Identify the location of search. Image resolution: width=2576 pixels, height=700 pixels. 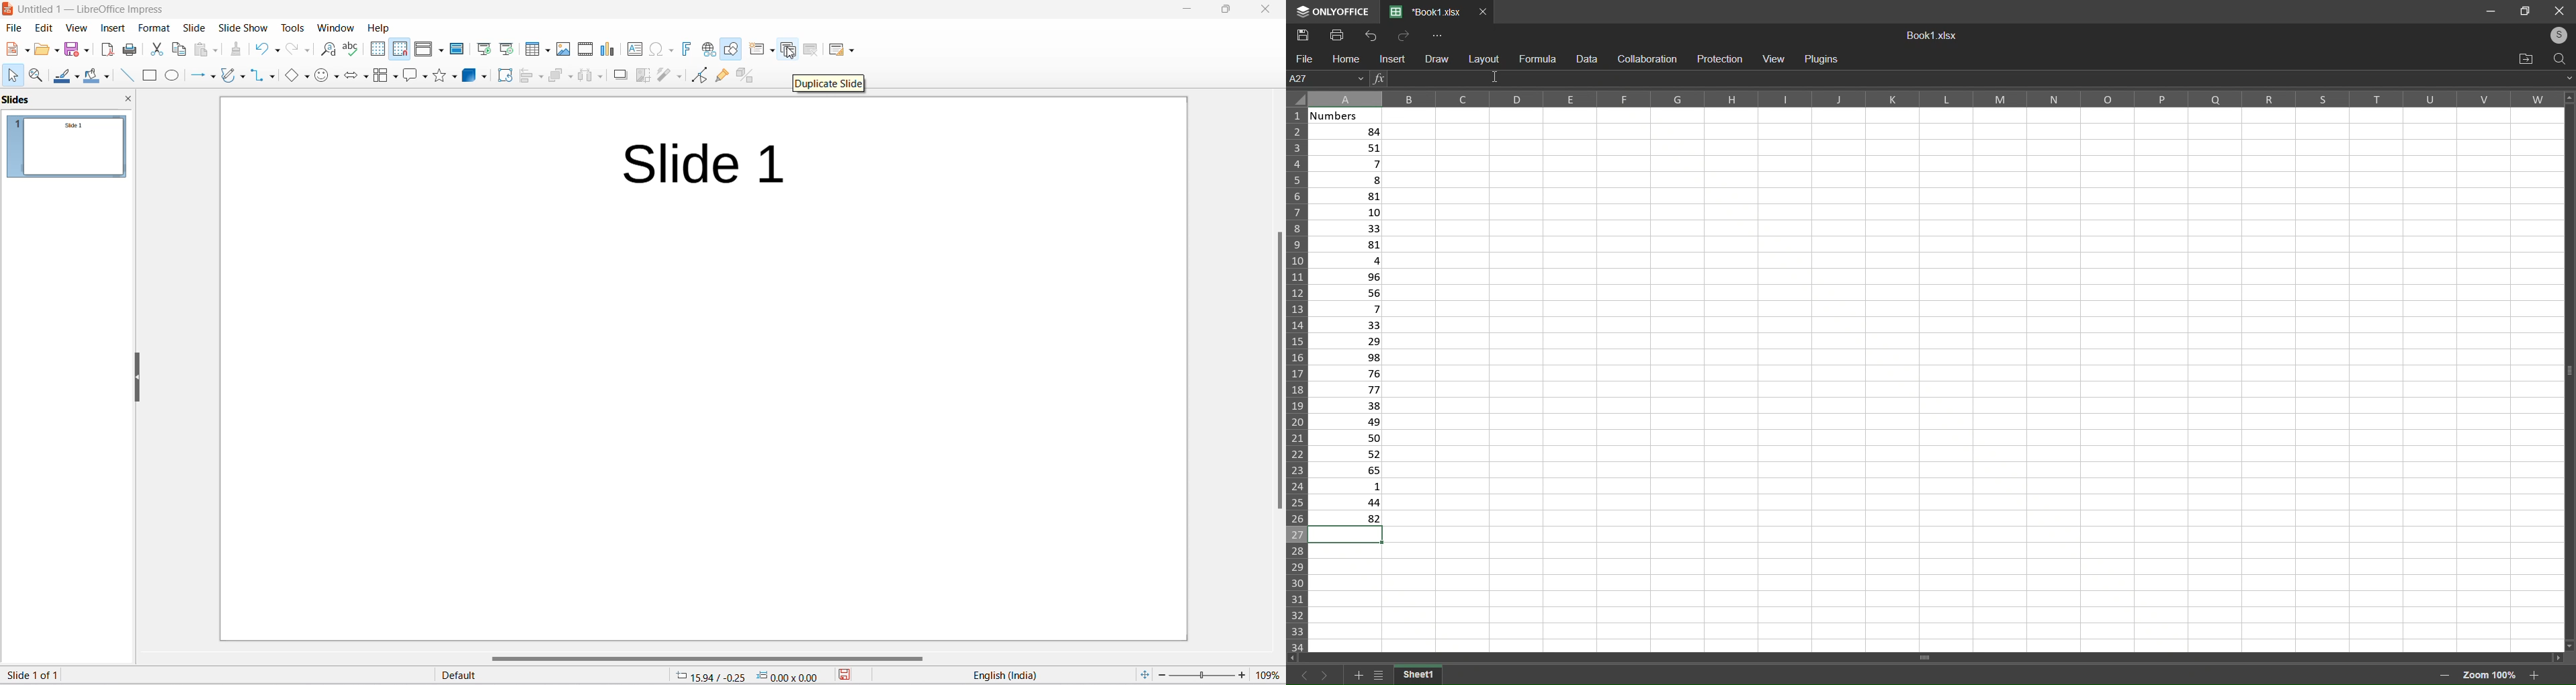
(2558, 59).